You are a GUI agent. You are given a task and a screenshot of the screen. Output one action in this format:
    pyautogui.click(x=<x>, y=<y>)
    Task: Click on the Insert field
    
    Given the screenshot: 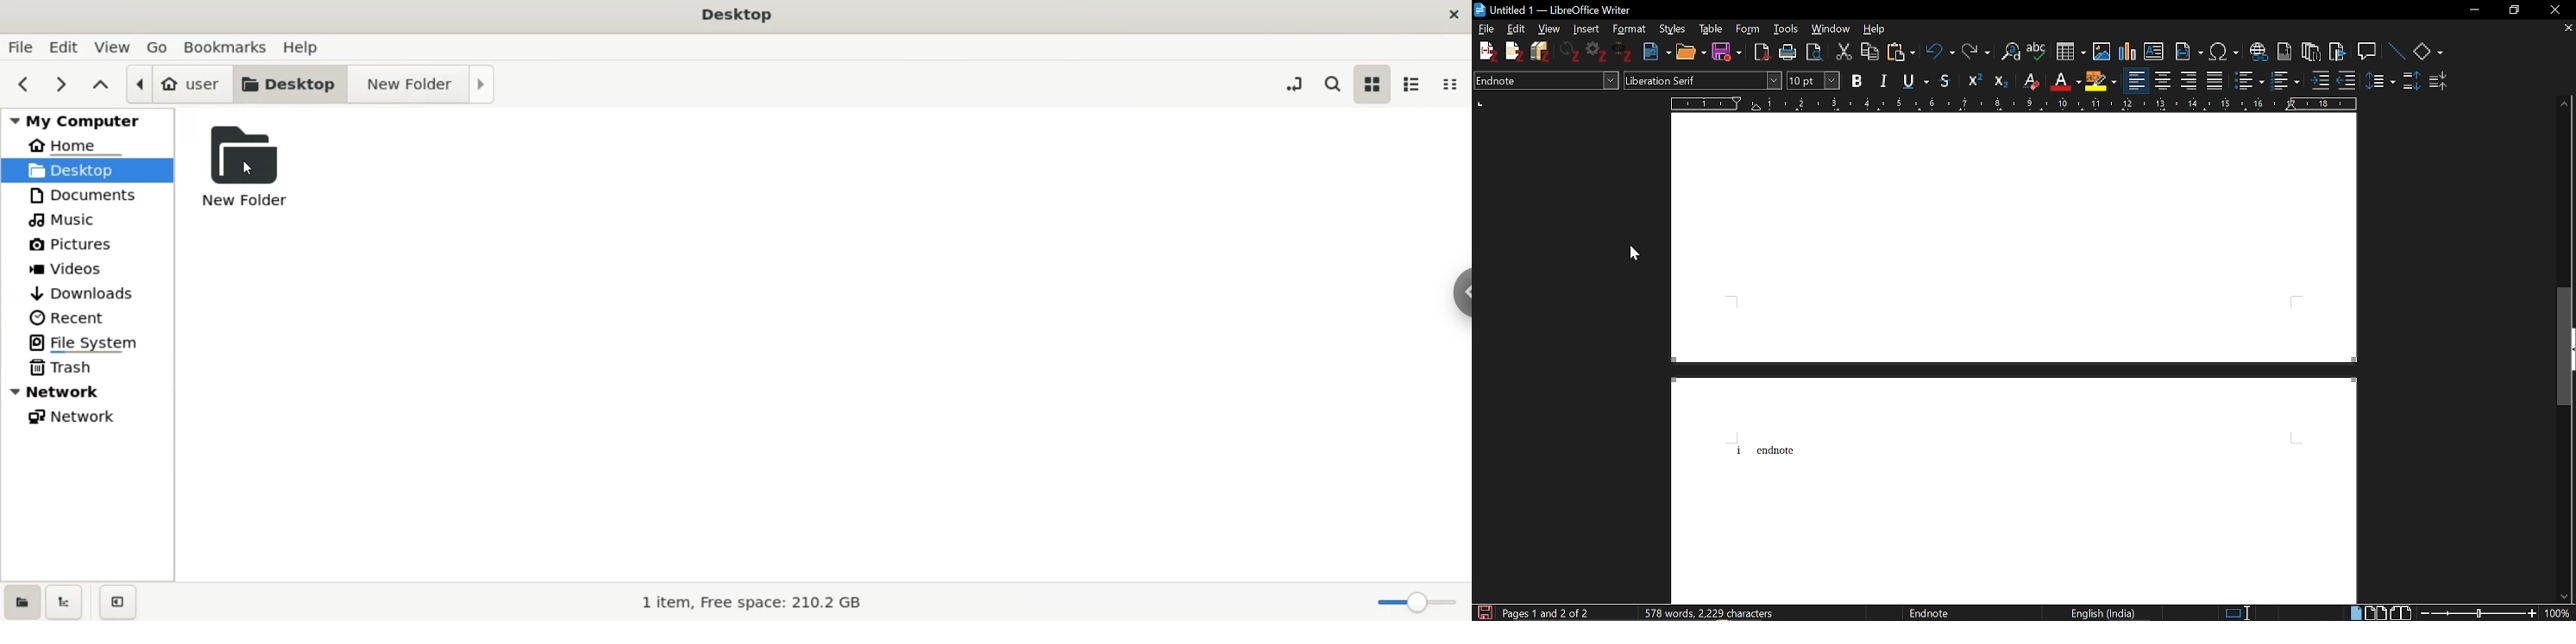 What is the action you would take?
    pyautogui.click(x=2190, y=53)
    